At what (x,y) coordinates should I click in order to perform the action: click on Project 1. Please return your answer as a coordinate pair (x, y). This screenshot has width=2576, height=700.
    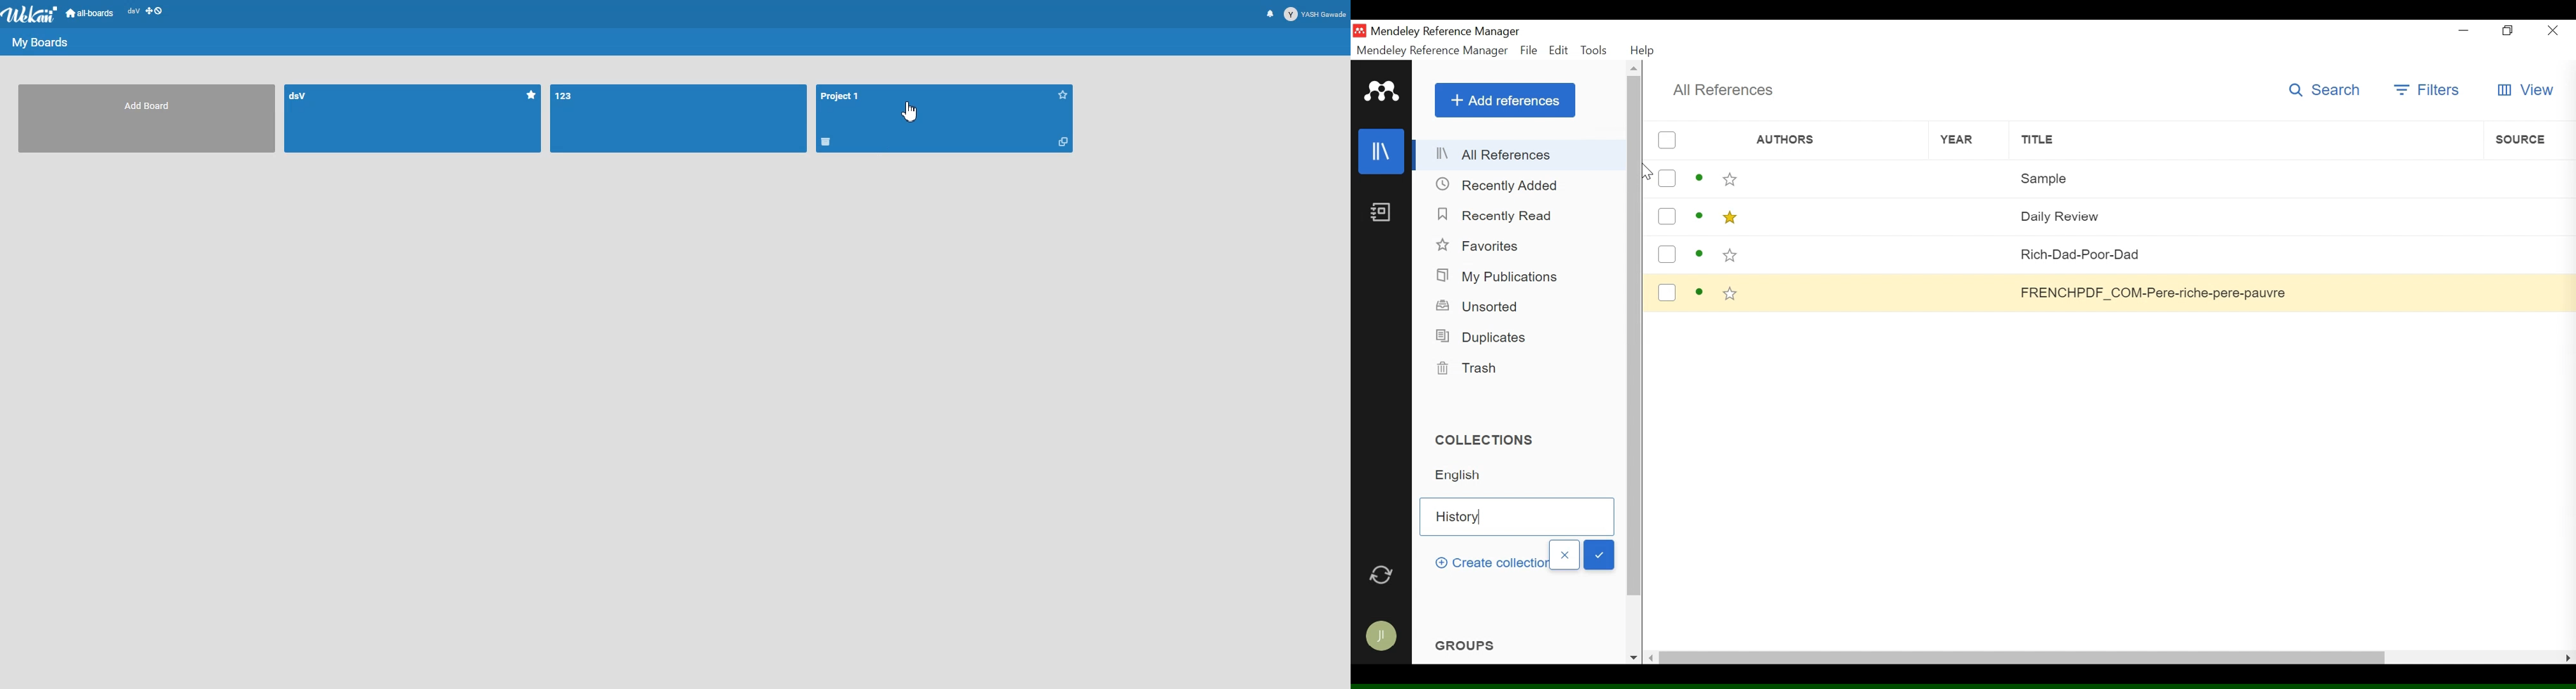
    Looking at the image, I should click on (842, 96).